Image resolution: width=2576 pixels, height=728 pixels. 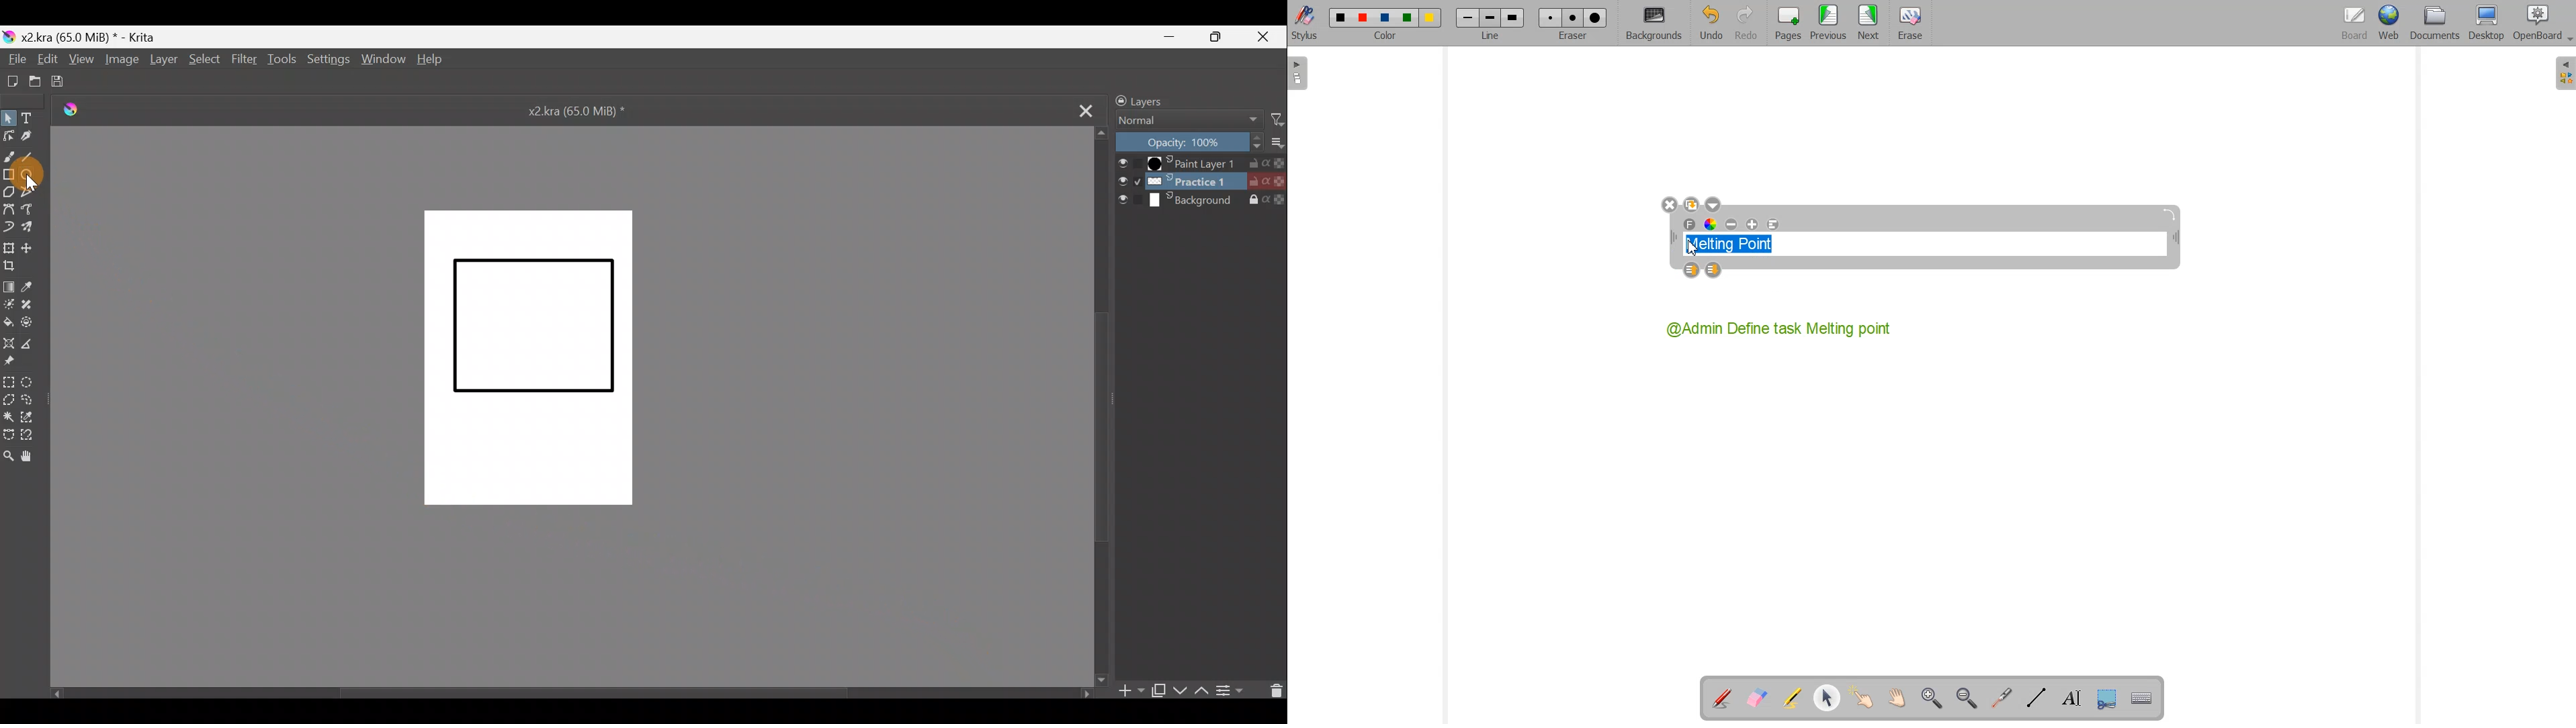 I want to click on OpenBoard, so click(x=2536, y=24).